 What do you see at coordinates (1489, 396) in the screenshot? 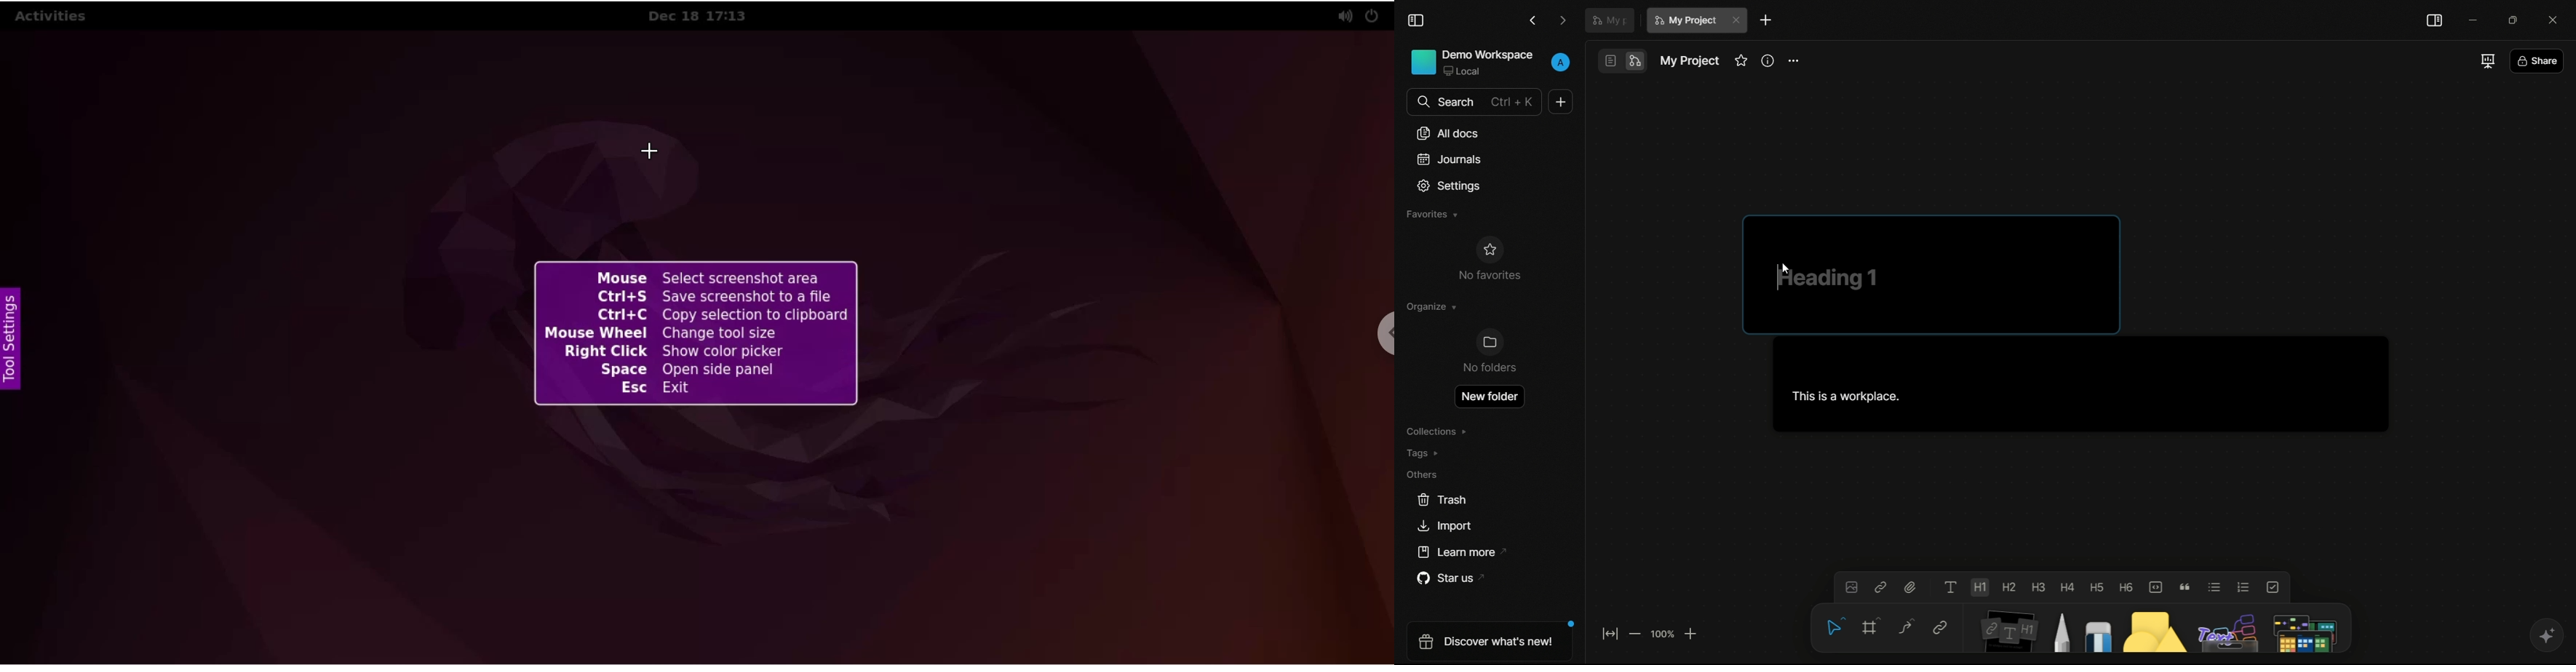
I see `new folder` at bounding box center [1489, 396].